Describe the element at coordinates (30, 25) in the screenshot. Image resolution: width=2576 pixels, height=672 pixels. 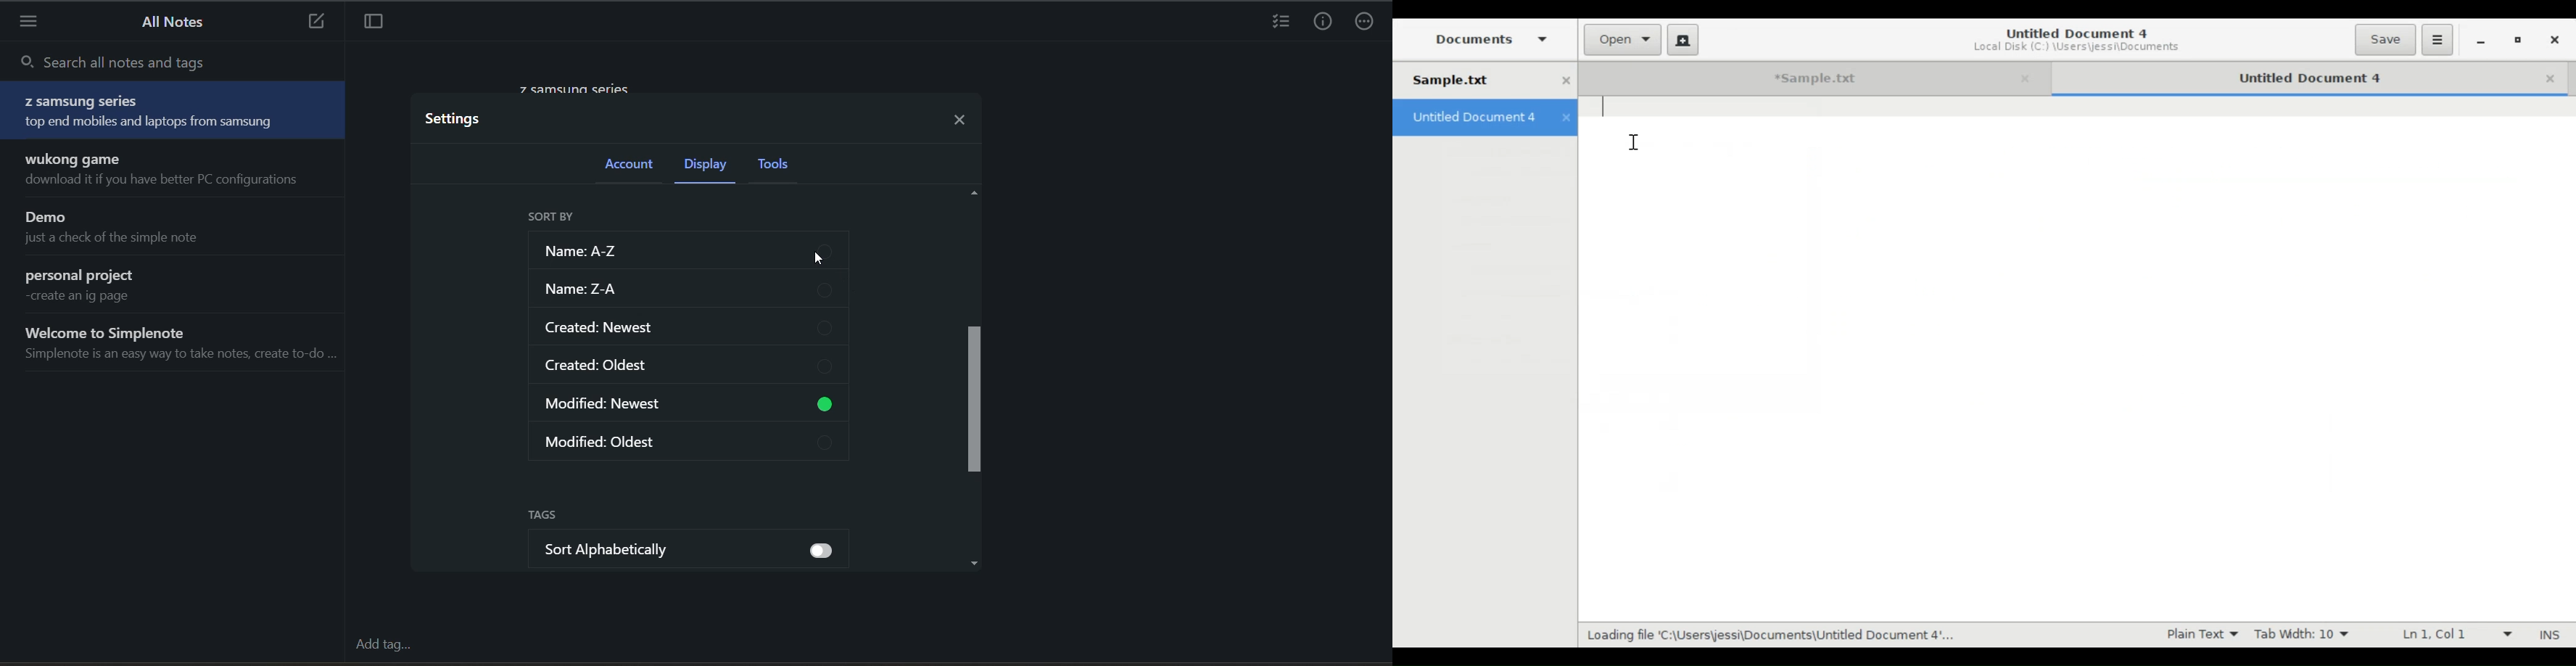
I see `menu` at that location.